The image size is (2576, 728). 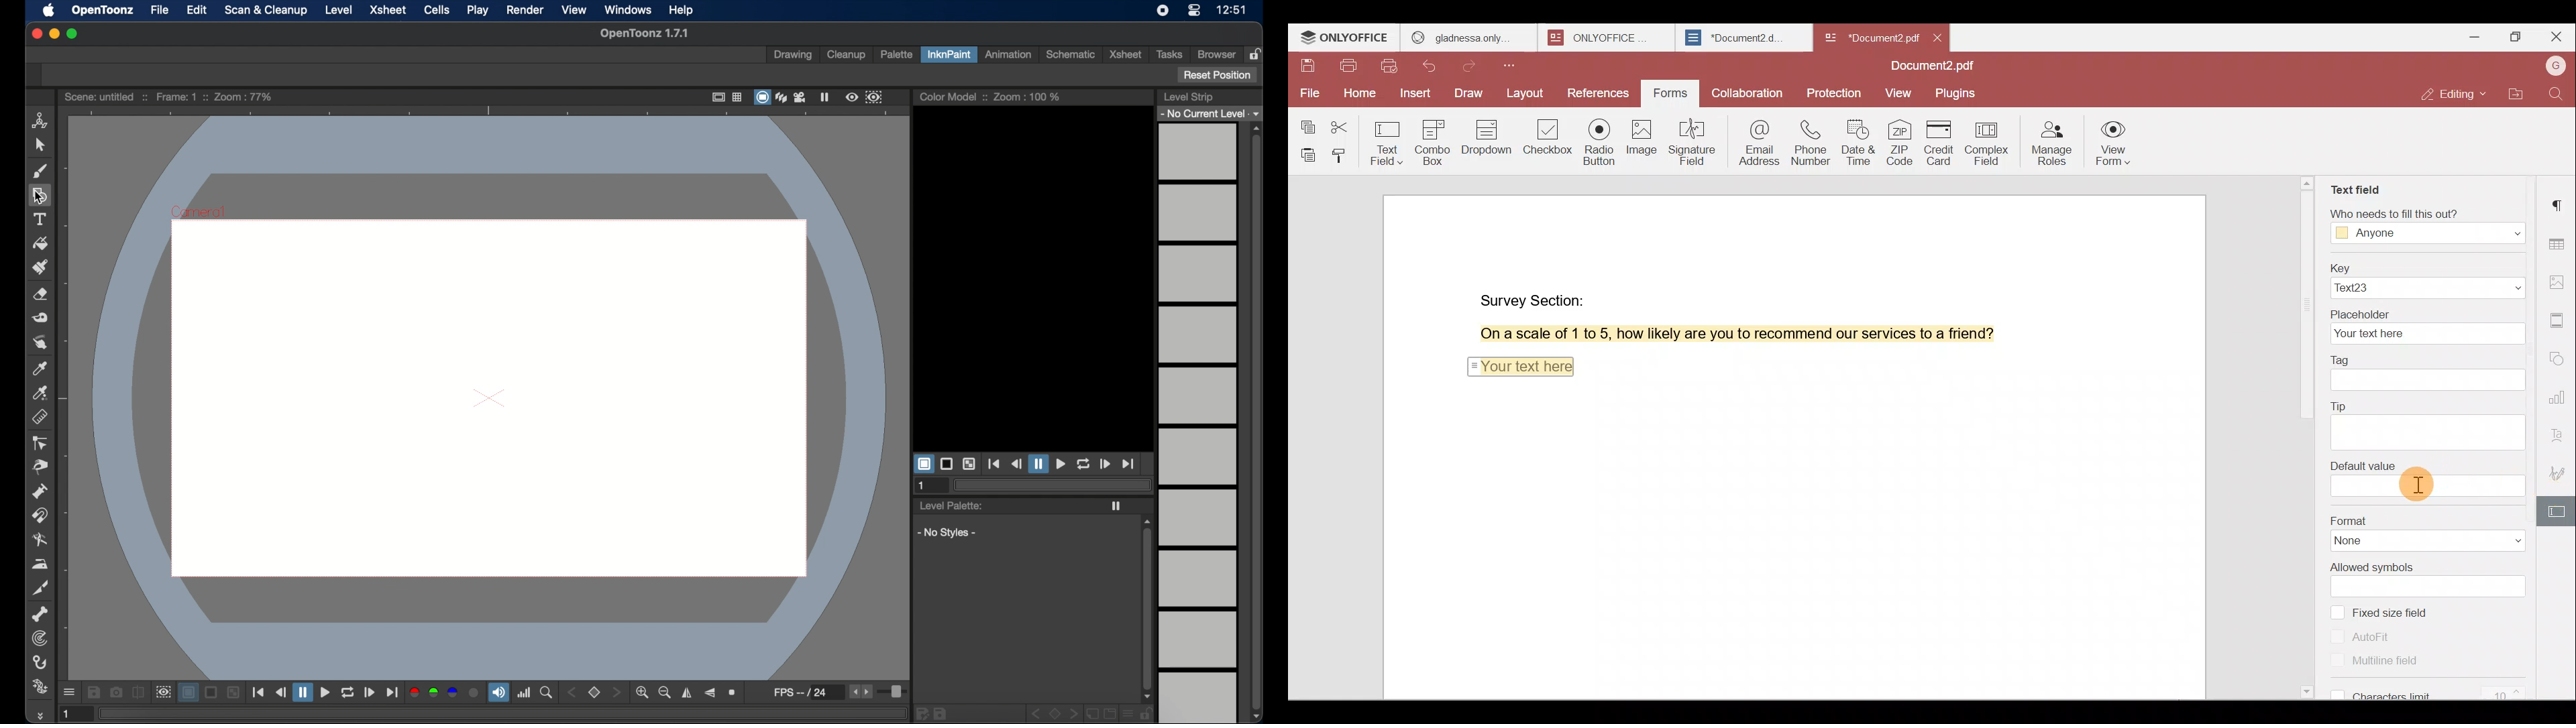 What do you see at coordinates (1743, 38) in the screenshot?
I see `Document2.d` at bounding box center [1743, 38].